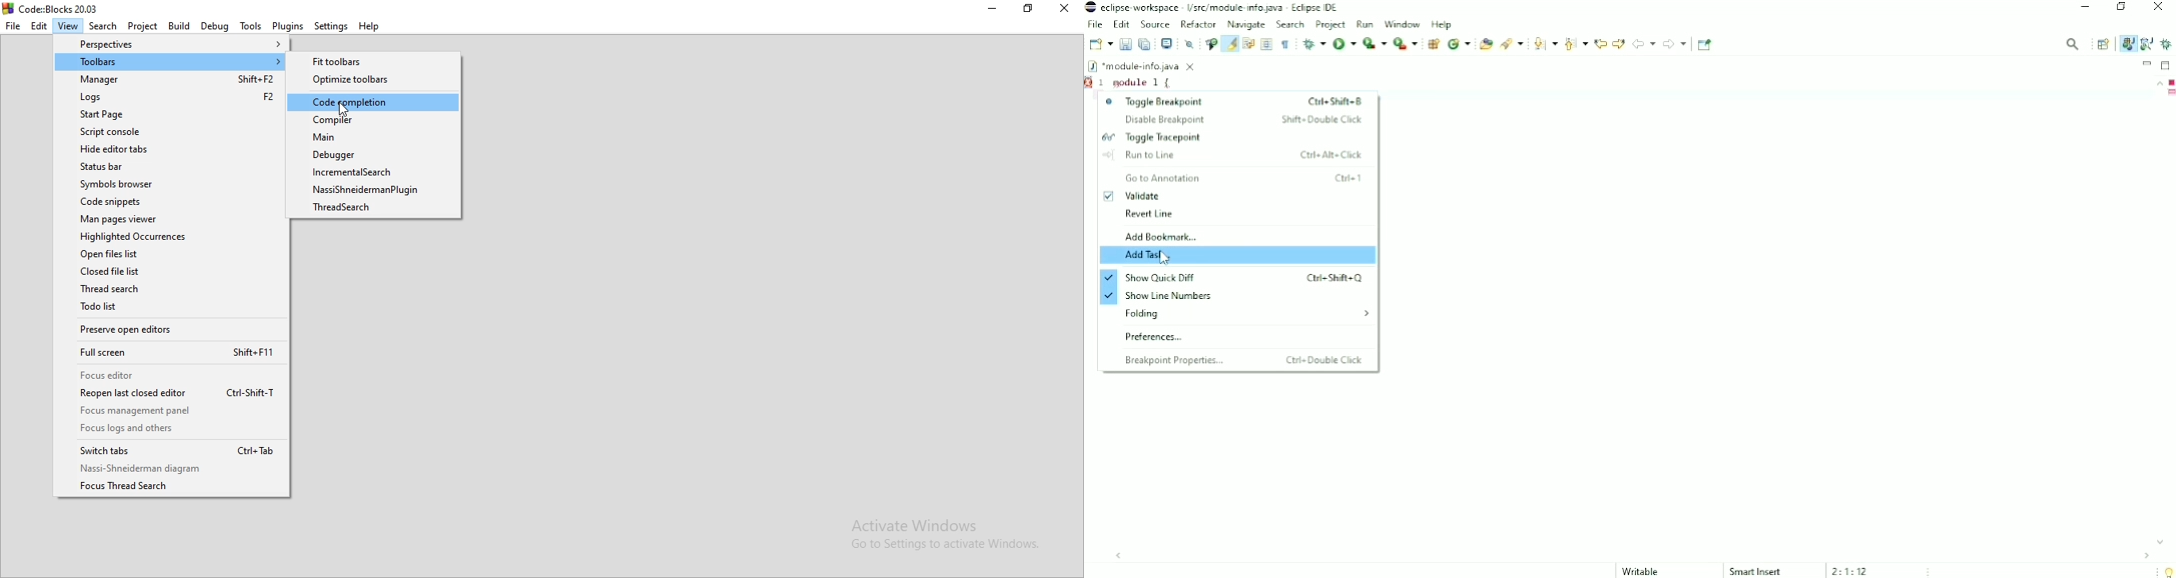 The width and height of the screenshot is (2184, 588). I want to click on Cursor on Code completion, so click(346, 109).